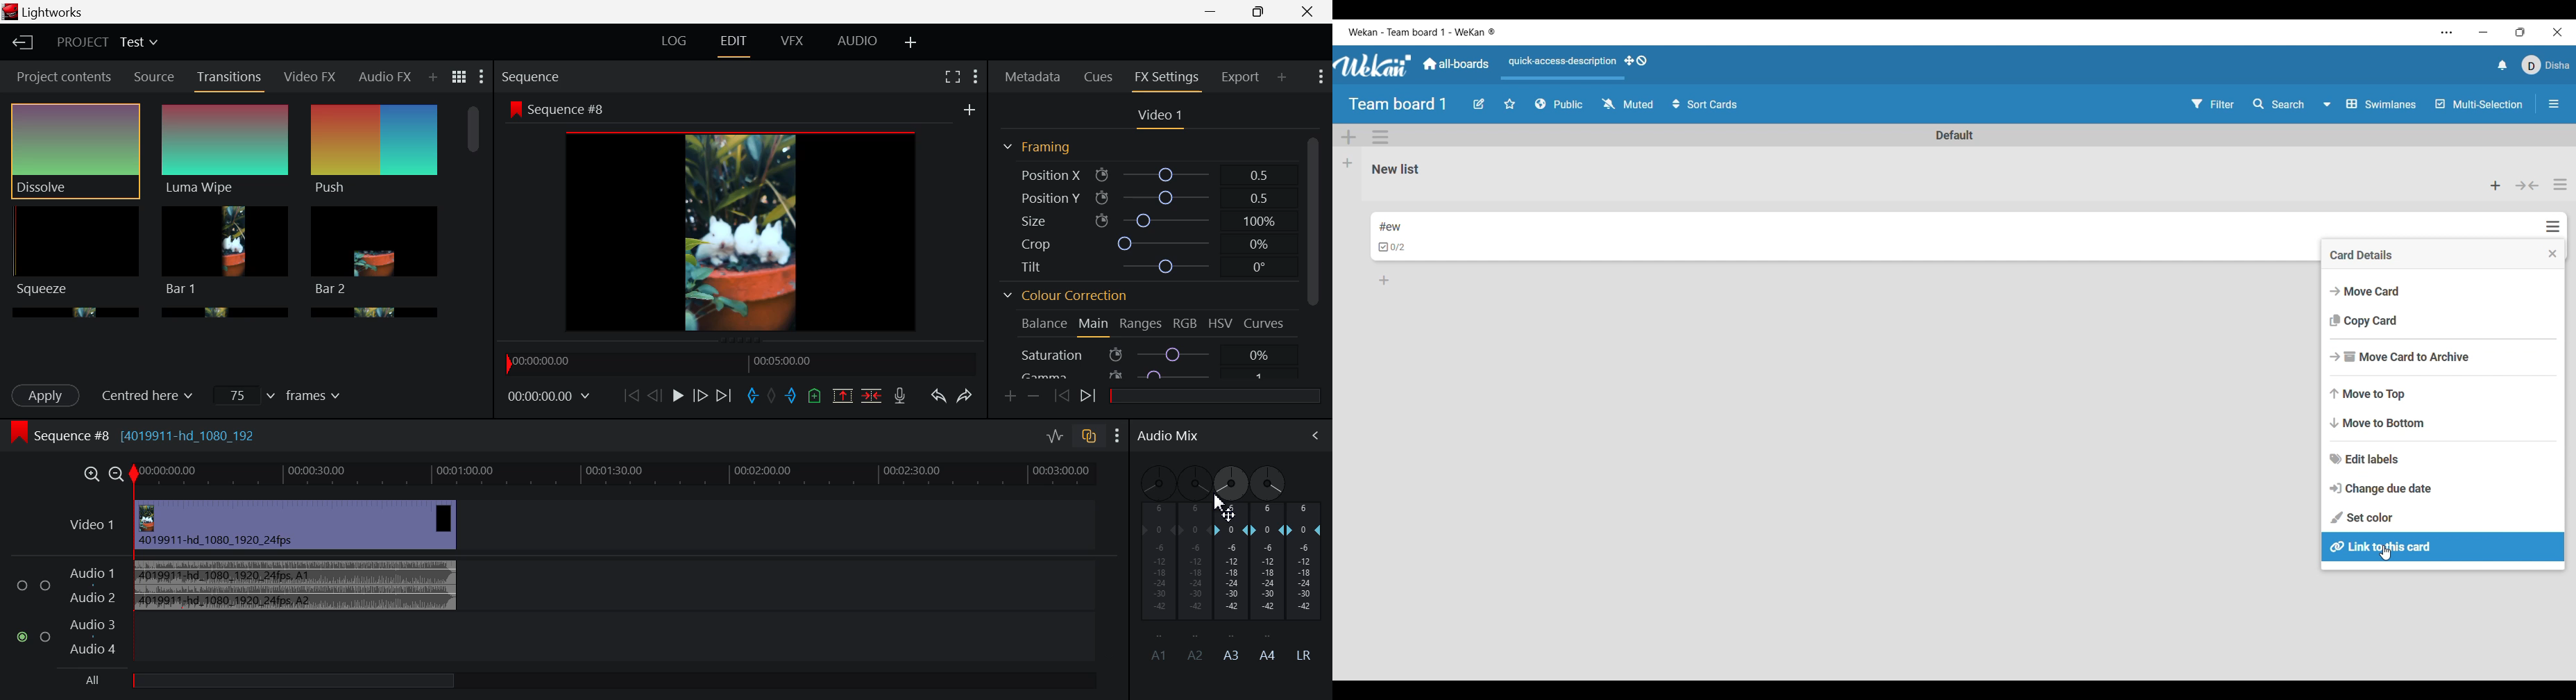 This screenshot has width=2576, height=700. Describe the element at coordinates (2560, 184) in the screenshot. I see `List actions` at that location.